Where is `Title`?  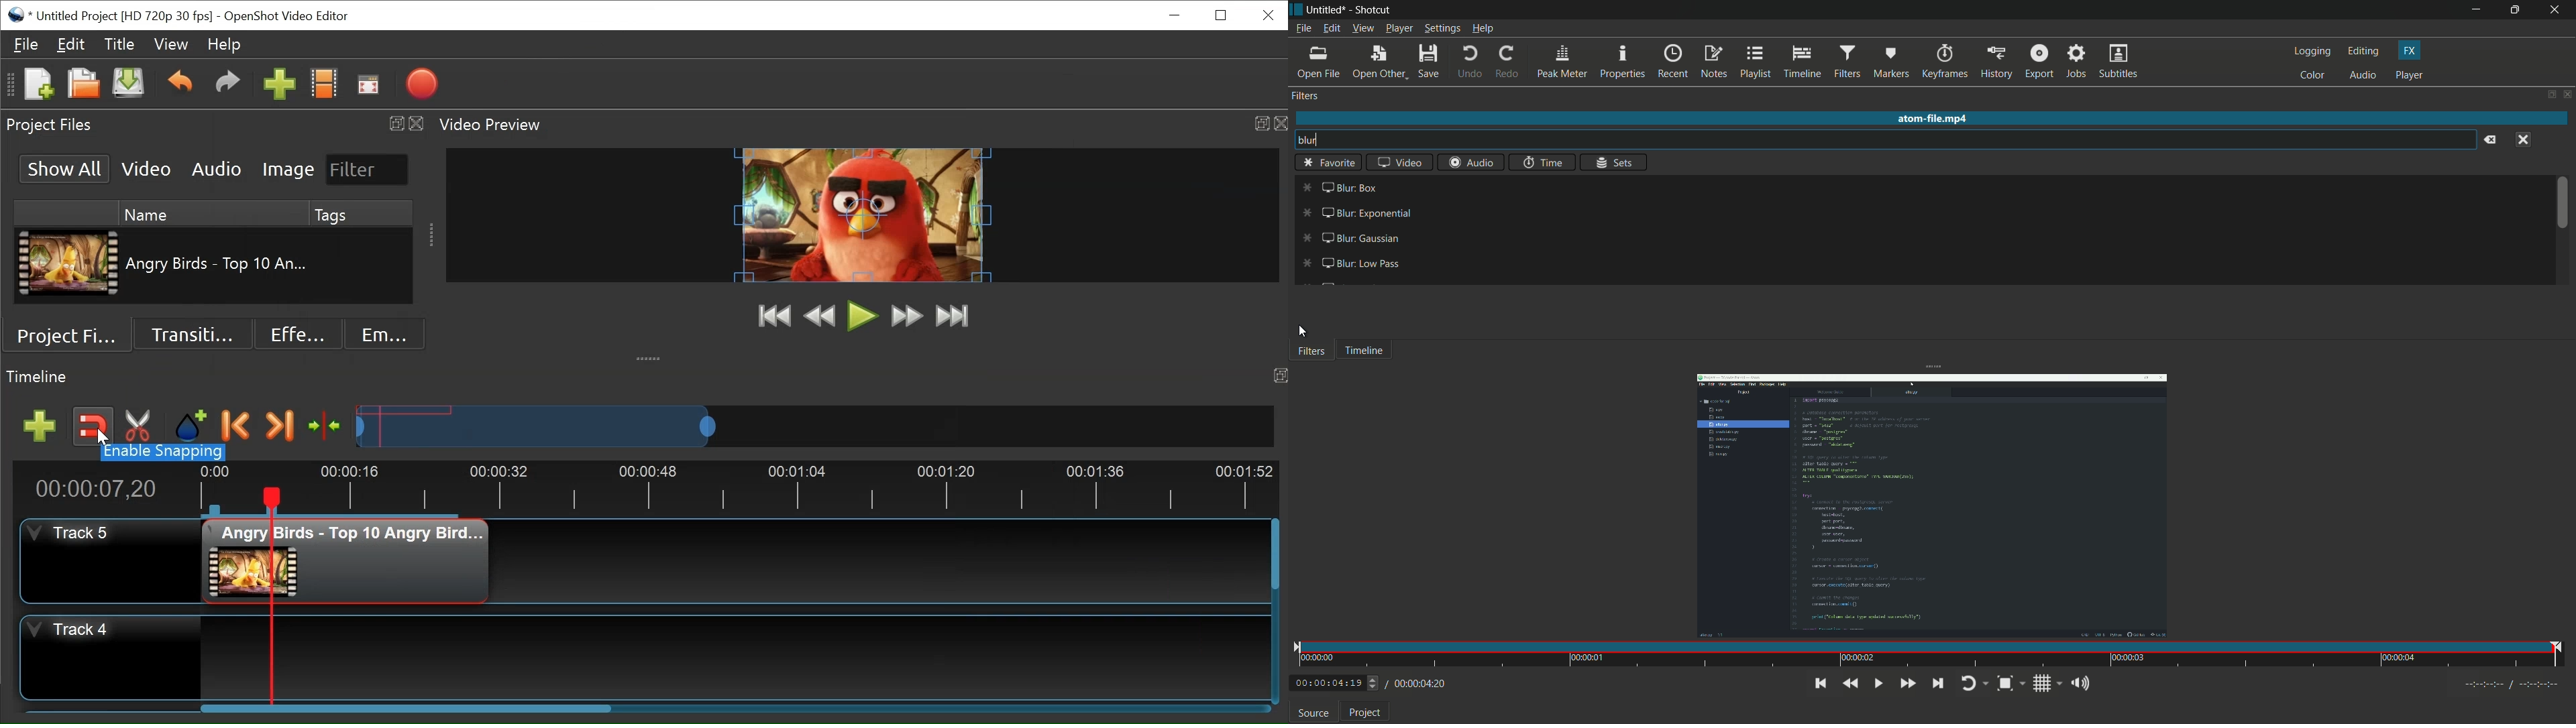
Title is located at coordinates (117, 44).